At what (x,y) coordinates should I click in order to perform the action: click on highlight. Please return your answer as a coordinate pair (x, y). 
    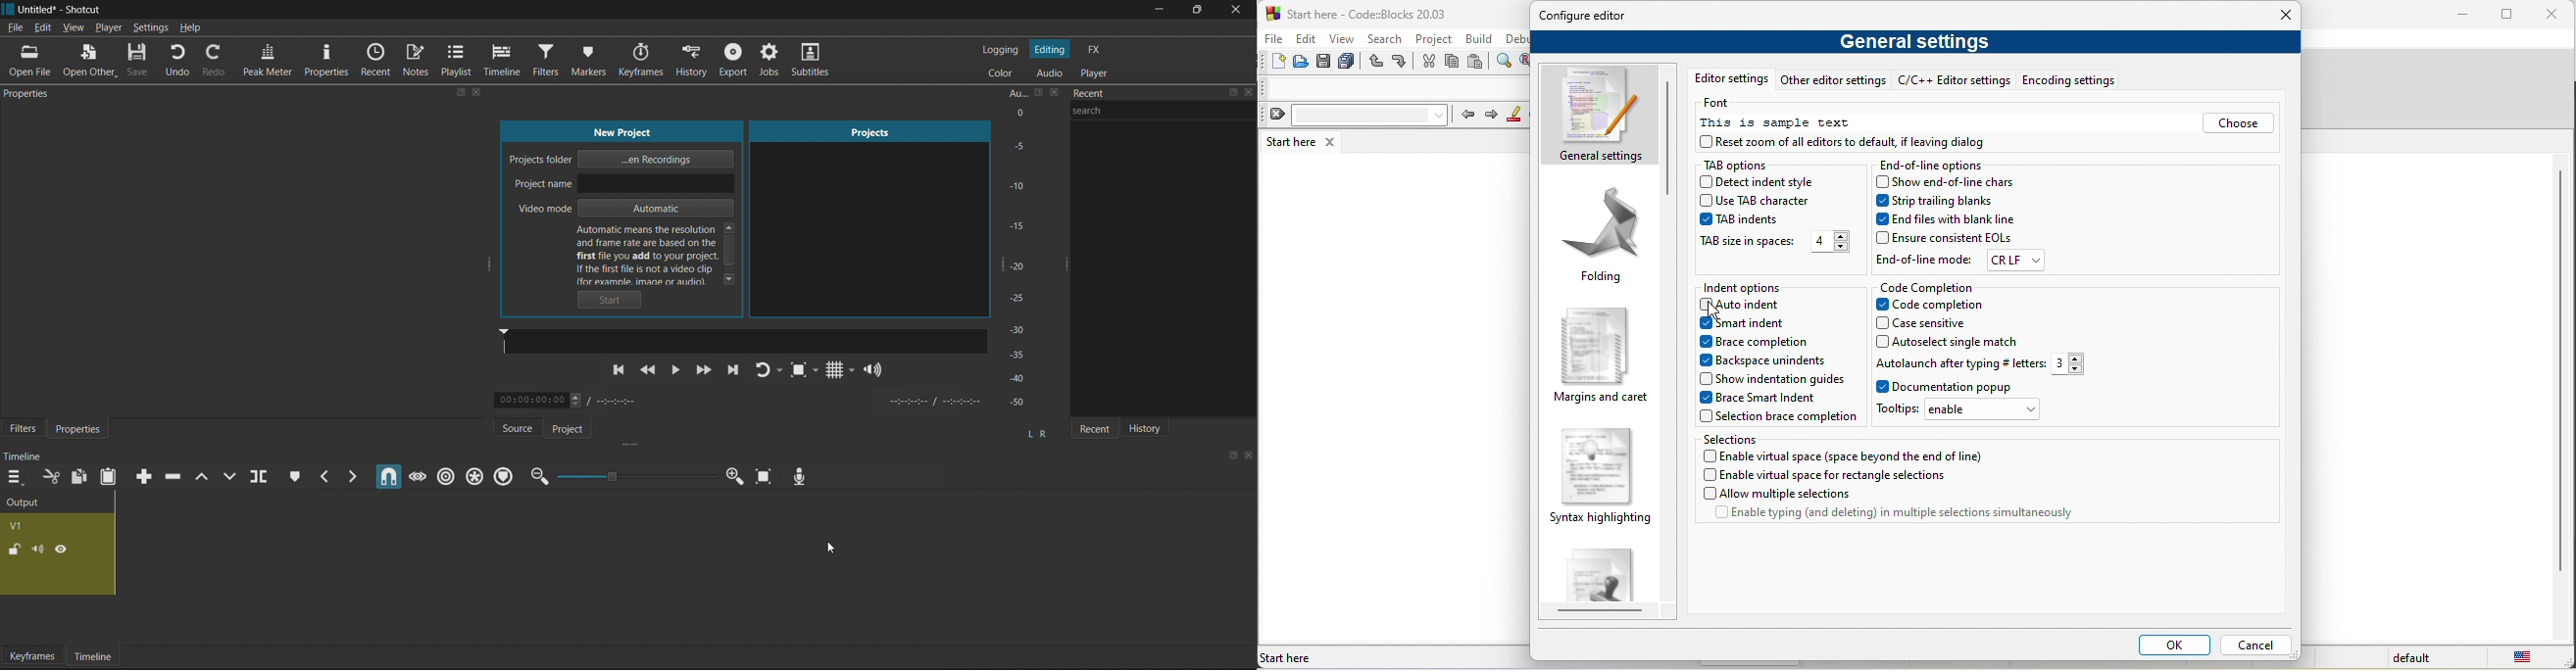
    Looking at the image, I should click on (1521, 116).